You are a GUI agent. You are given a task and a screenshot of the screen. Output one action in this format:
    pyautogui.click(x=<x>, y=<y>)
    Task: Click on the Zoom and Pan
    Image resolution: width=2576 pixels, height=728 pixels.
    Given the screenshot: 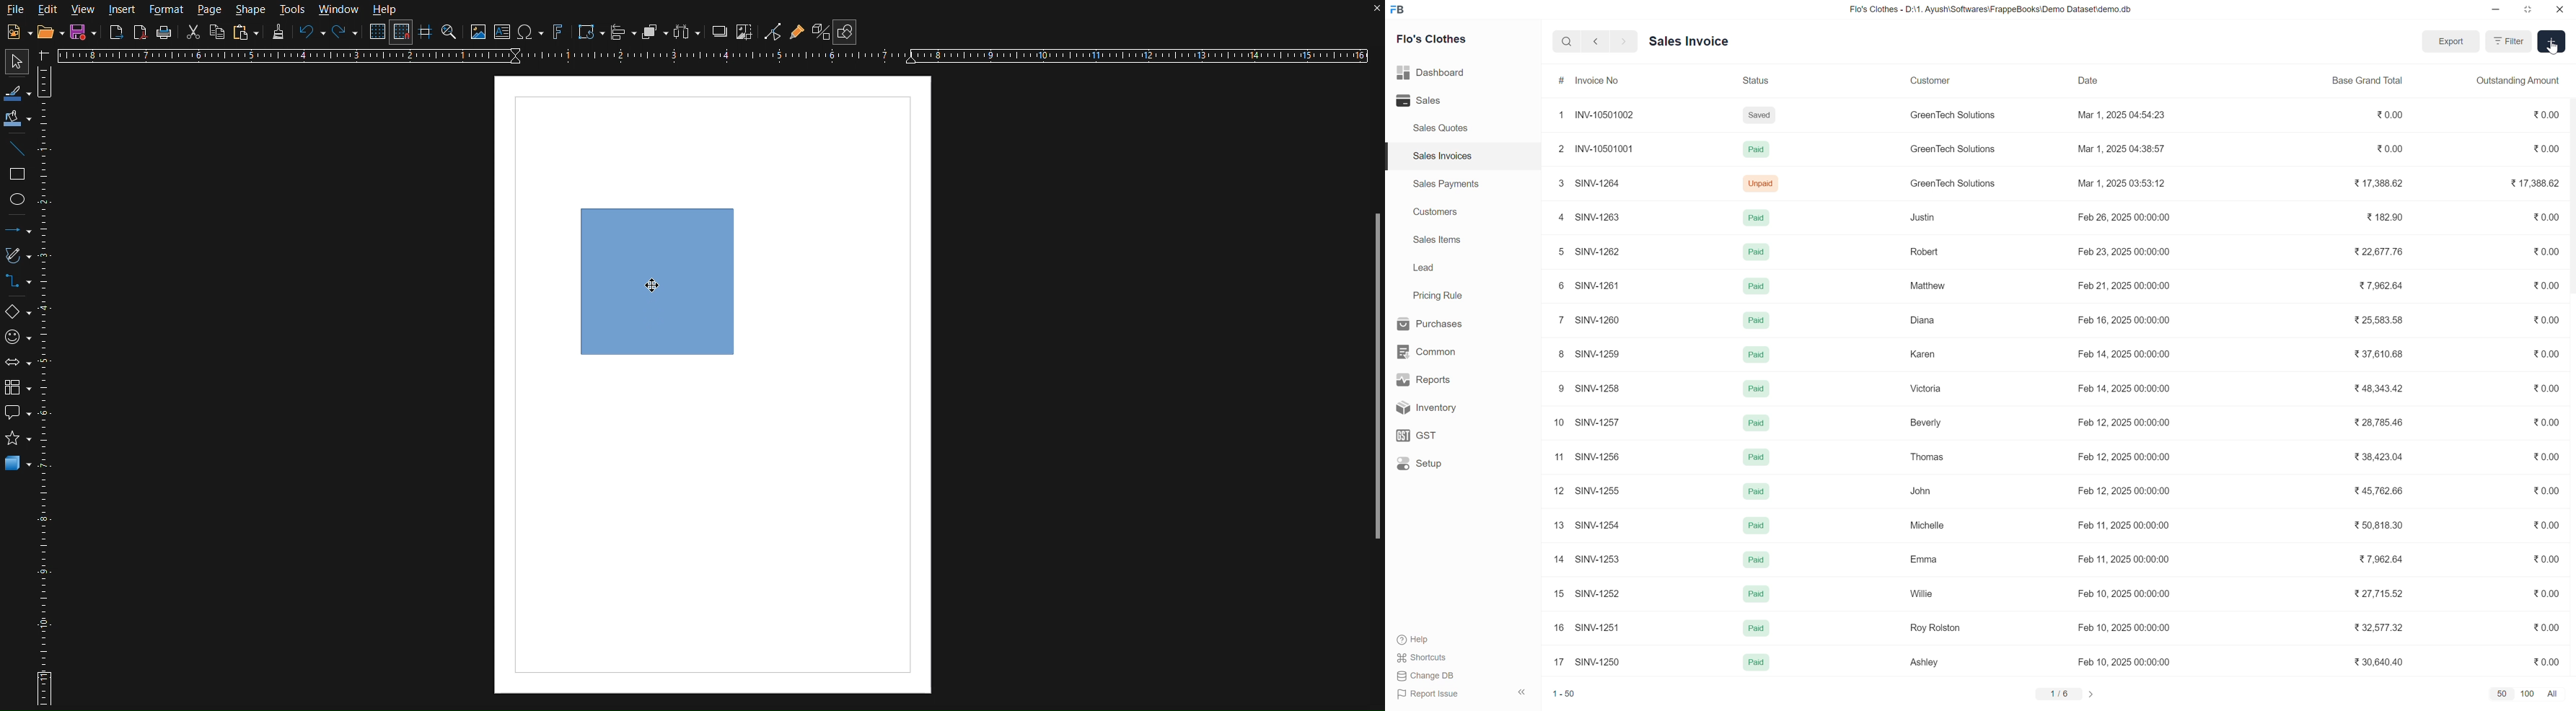 What is the action you would take?
    pyautogui.click(x=451, y=33)
    